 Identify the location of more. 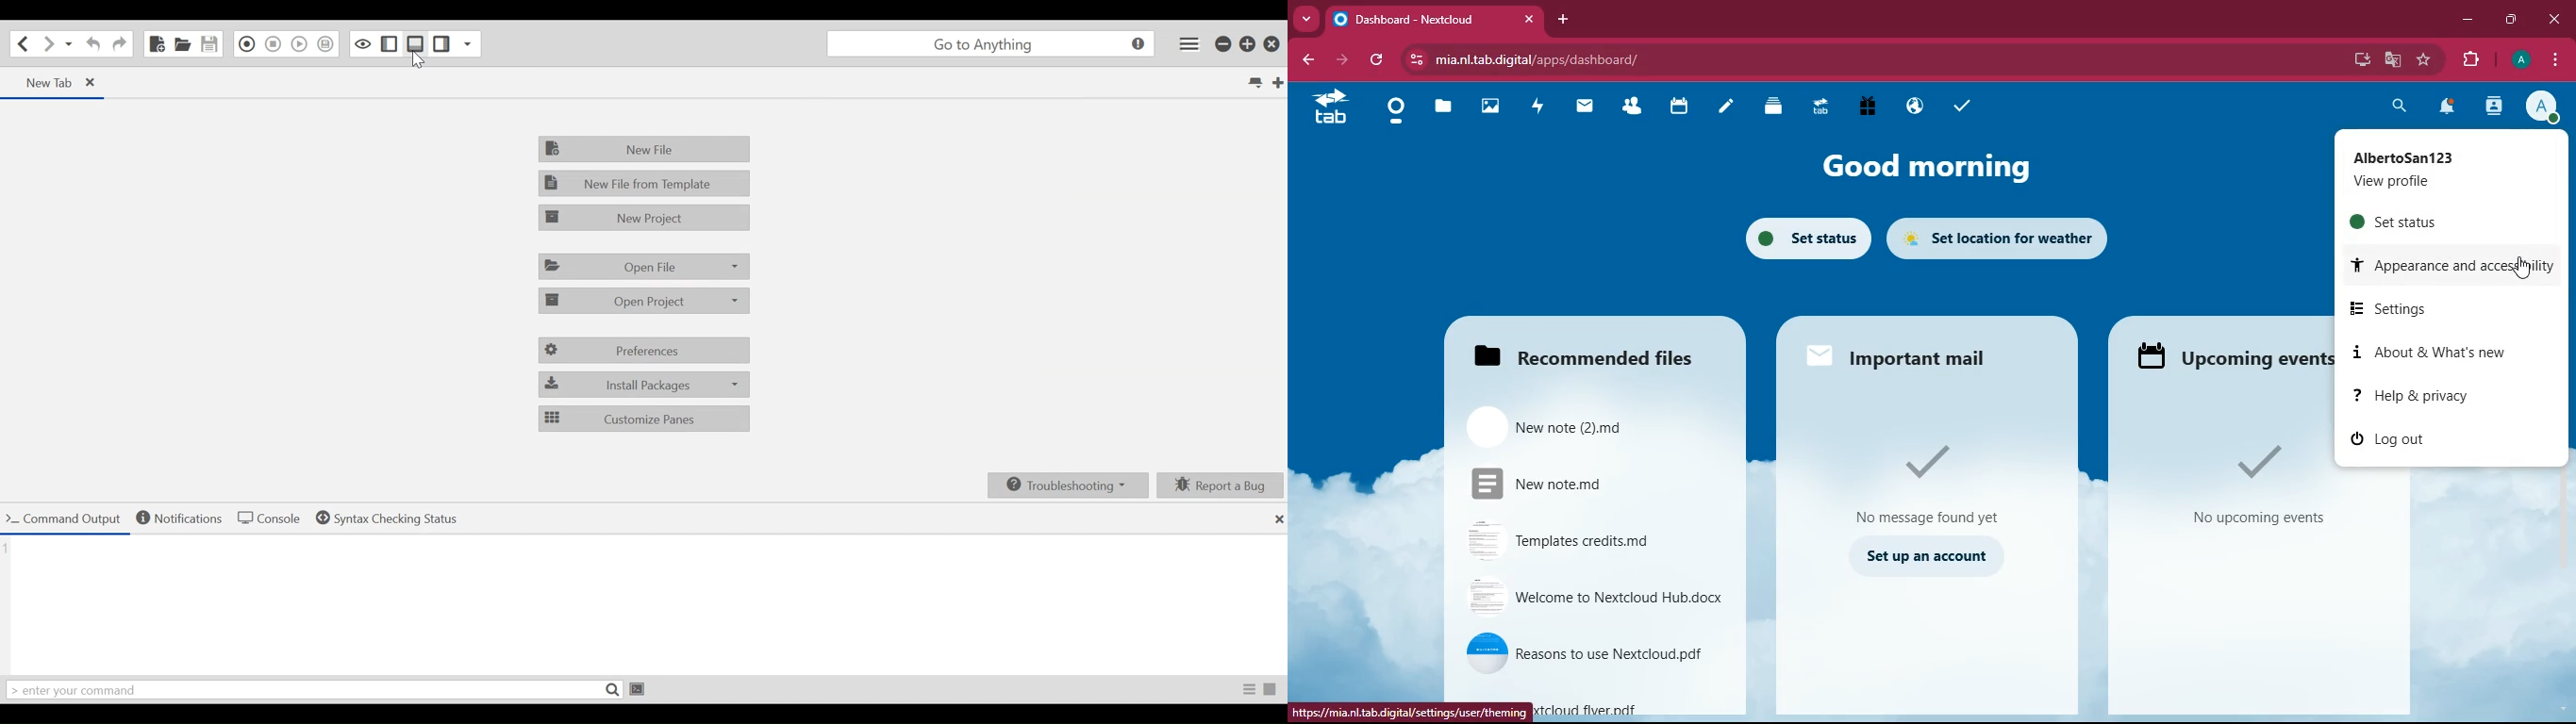
(1306, 19).